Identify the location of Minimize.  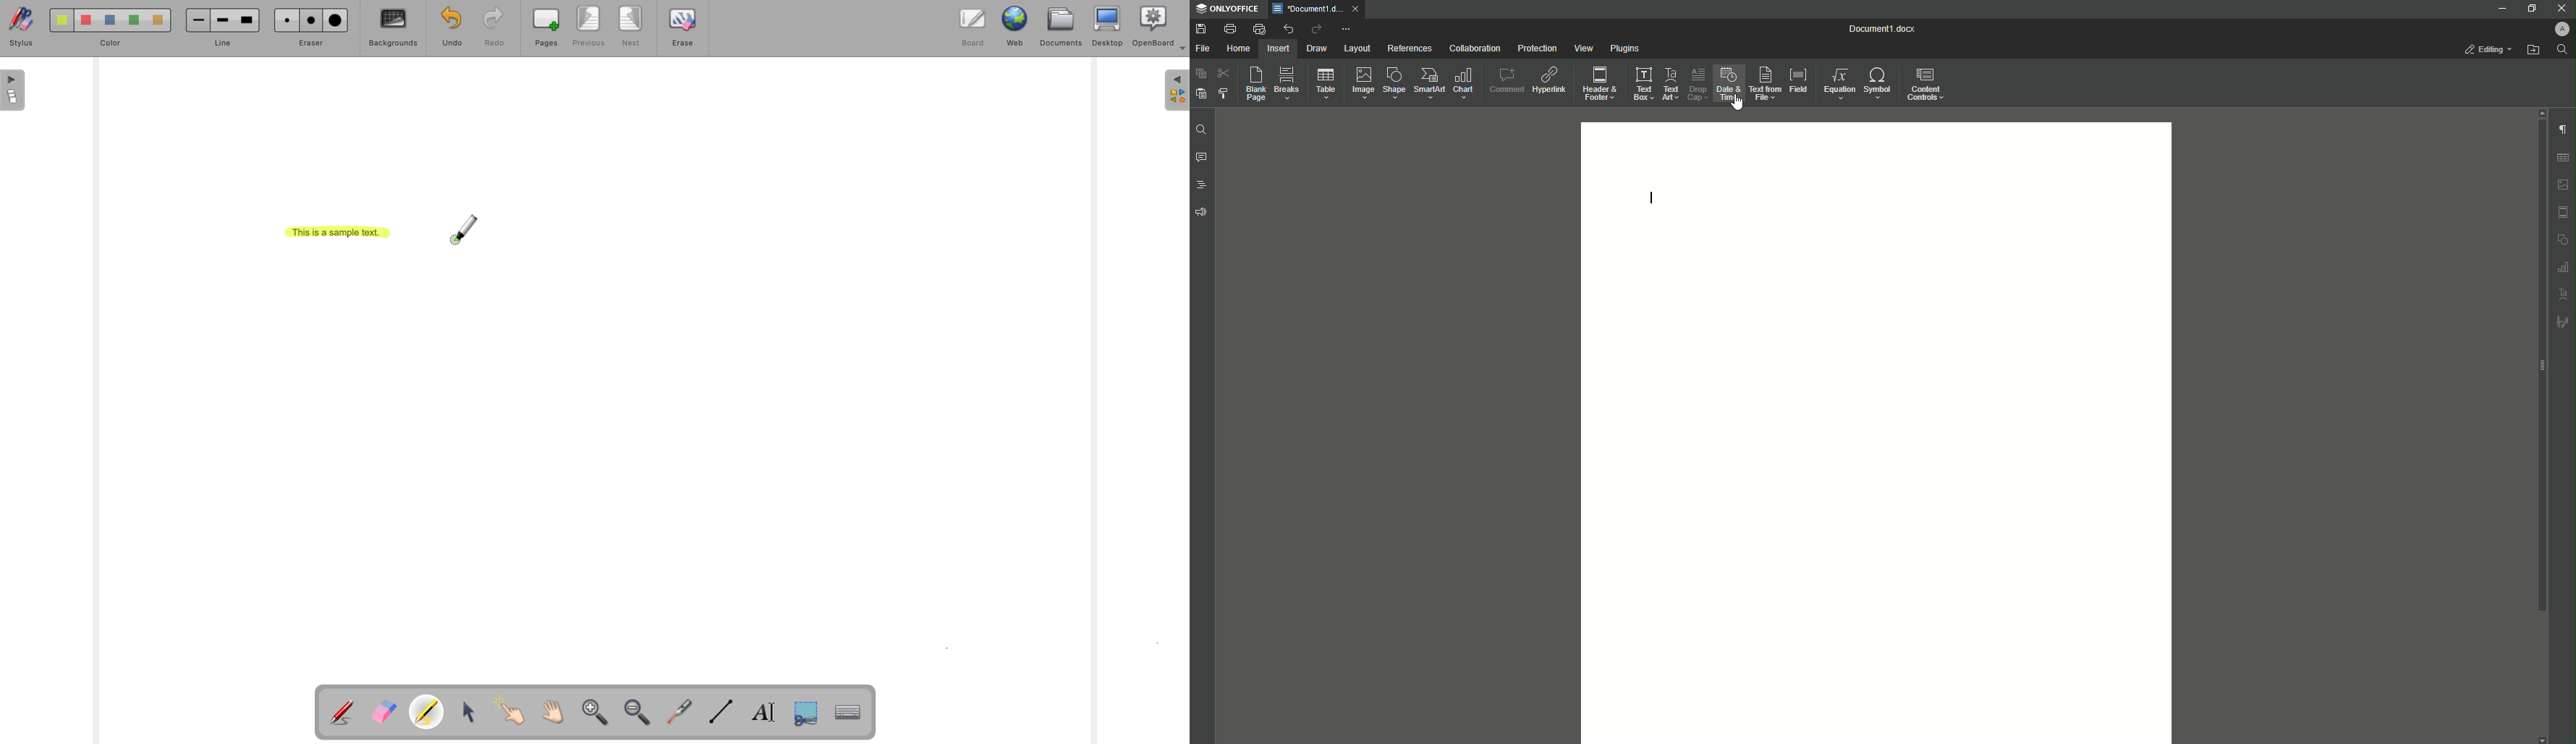
(2500, 8).